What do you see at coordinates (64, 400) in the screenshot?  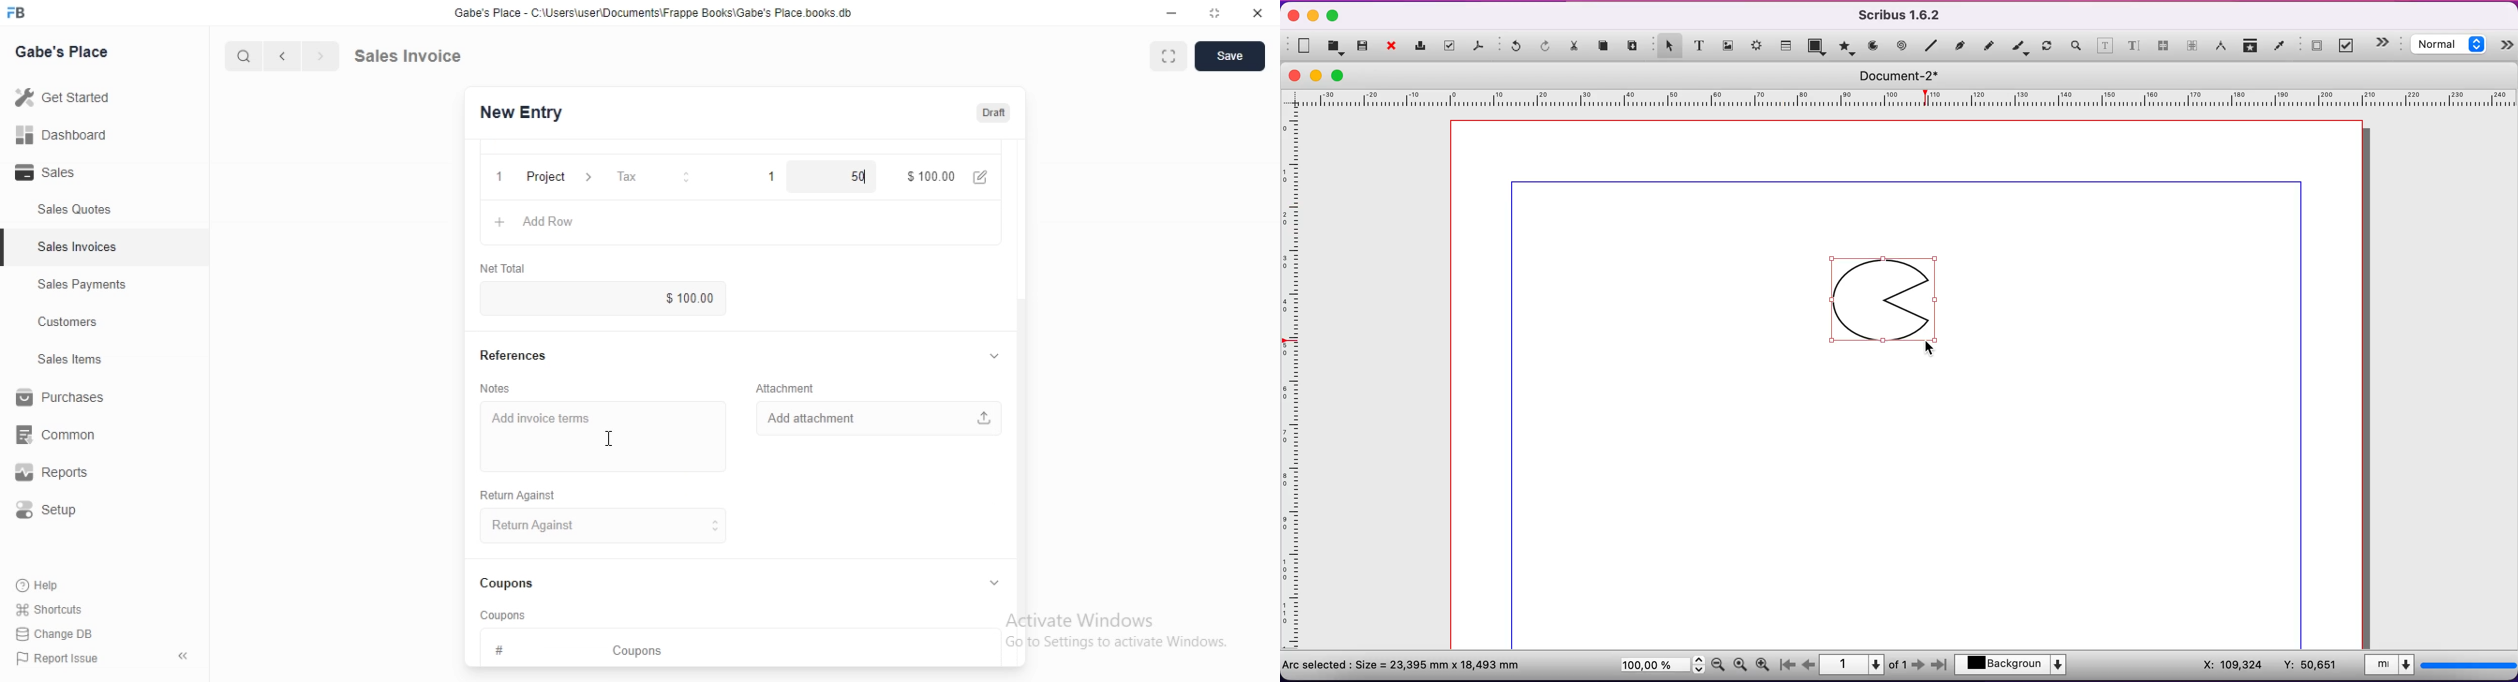 I see `Purchases` at bounding box center [64, 400].